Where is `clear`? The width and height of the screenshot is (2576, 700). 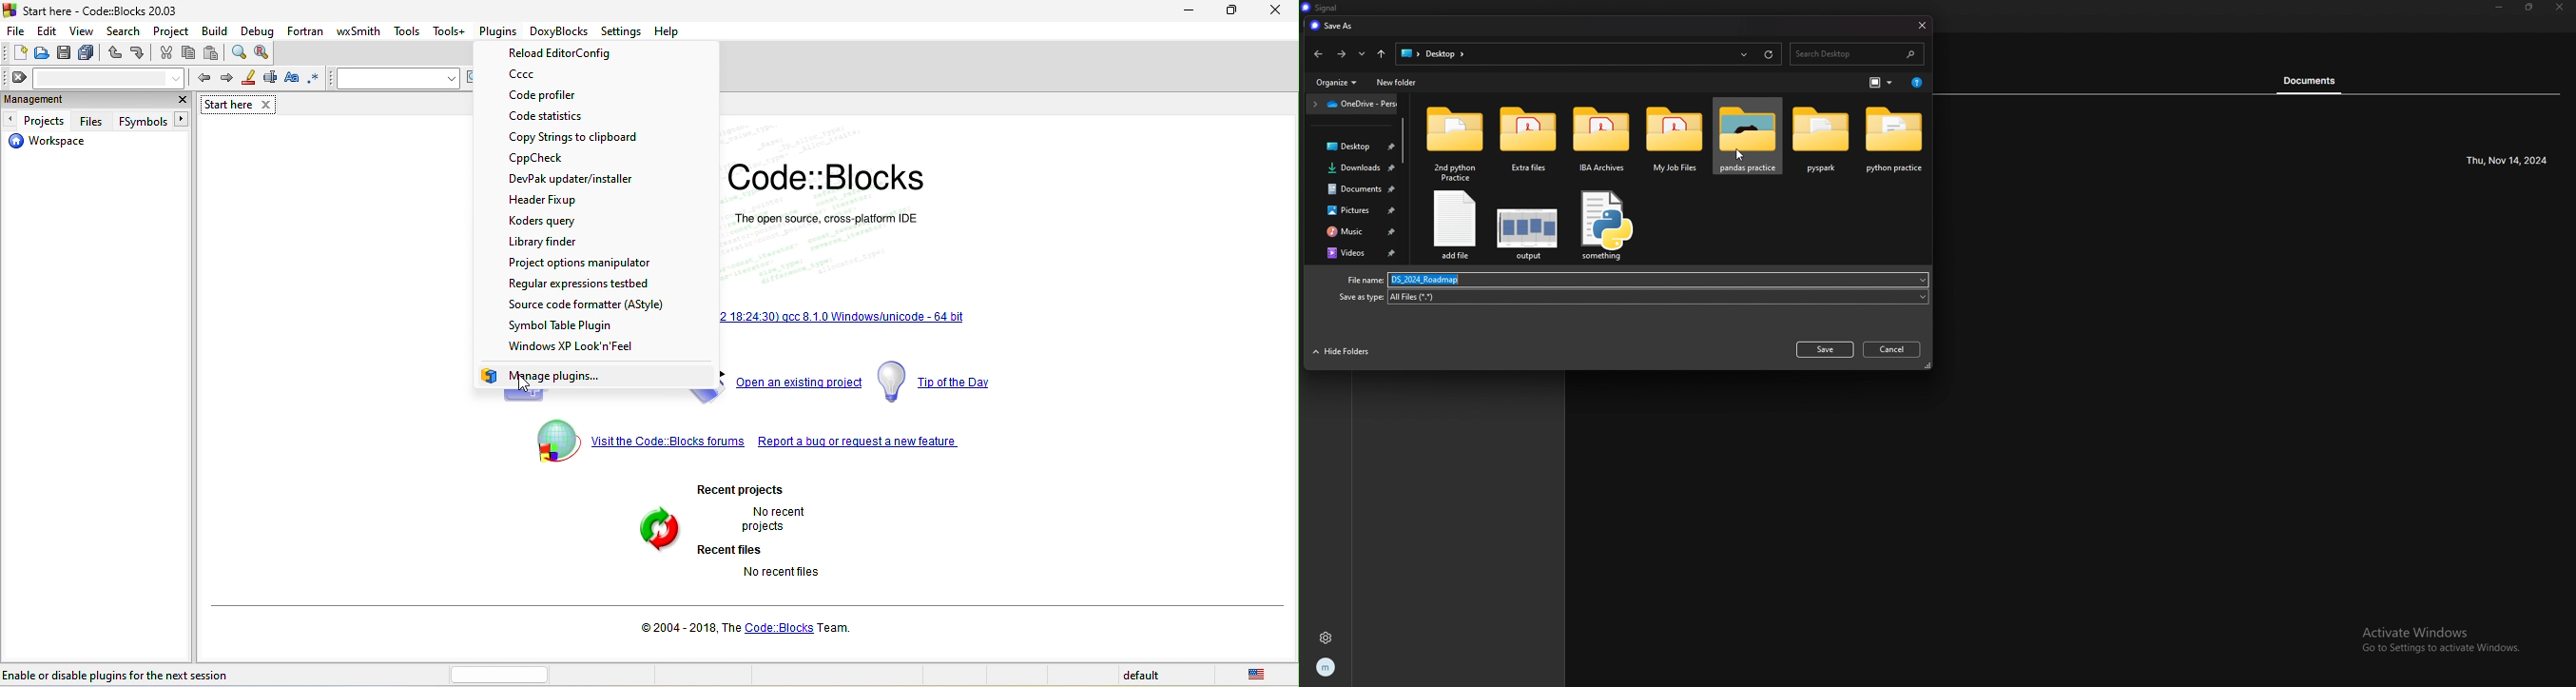 clear is located at coordinates (95, 77).